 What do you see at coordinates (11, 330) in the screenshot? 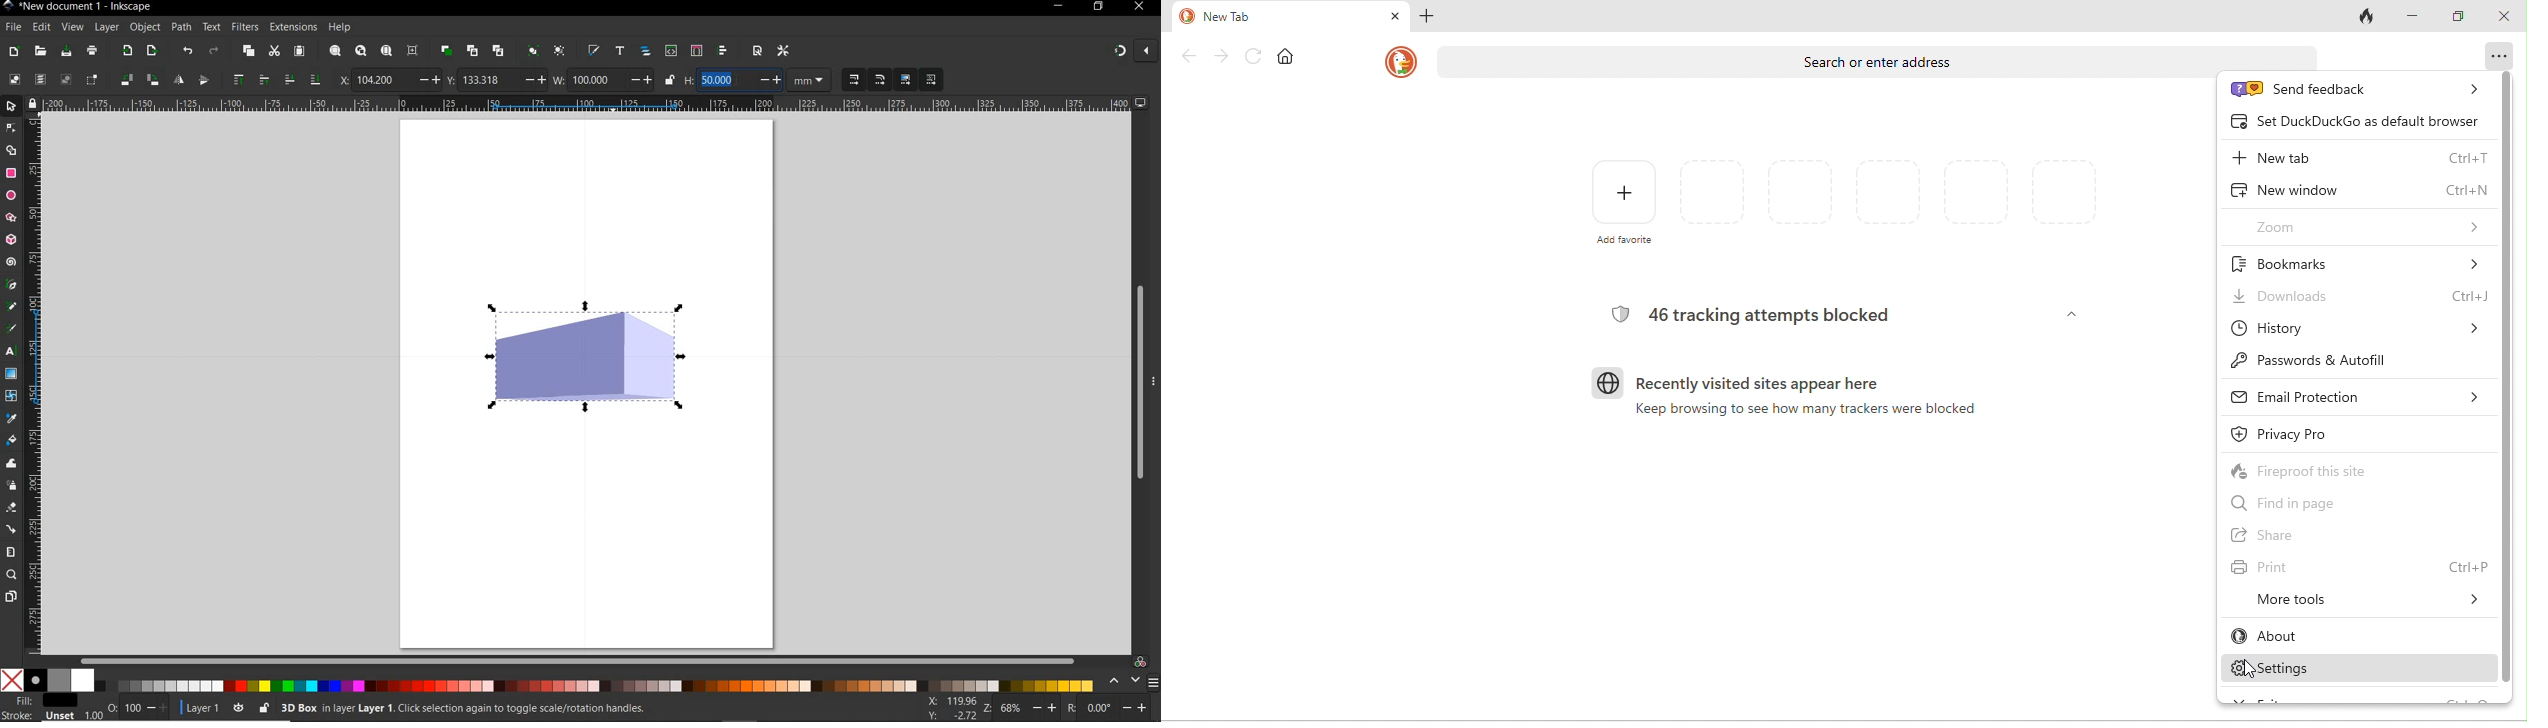
I see `calligraphy tool` at bounding box center [11, 330].